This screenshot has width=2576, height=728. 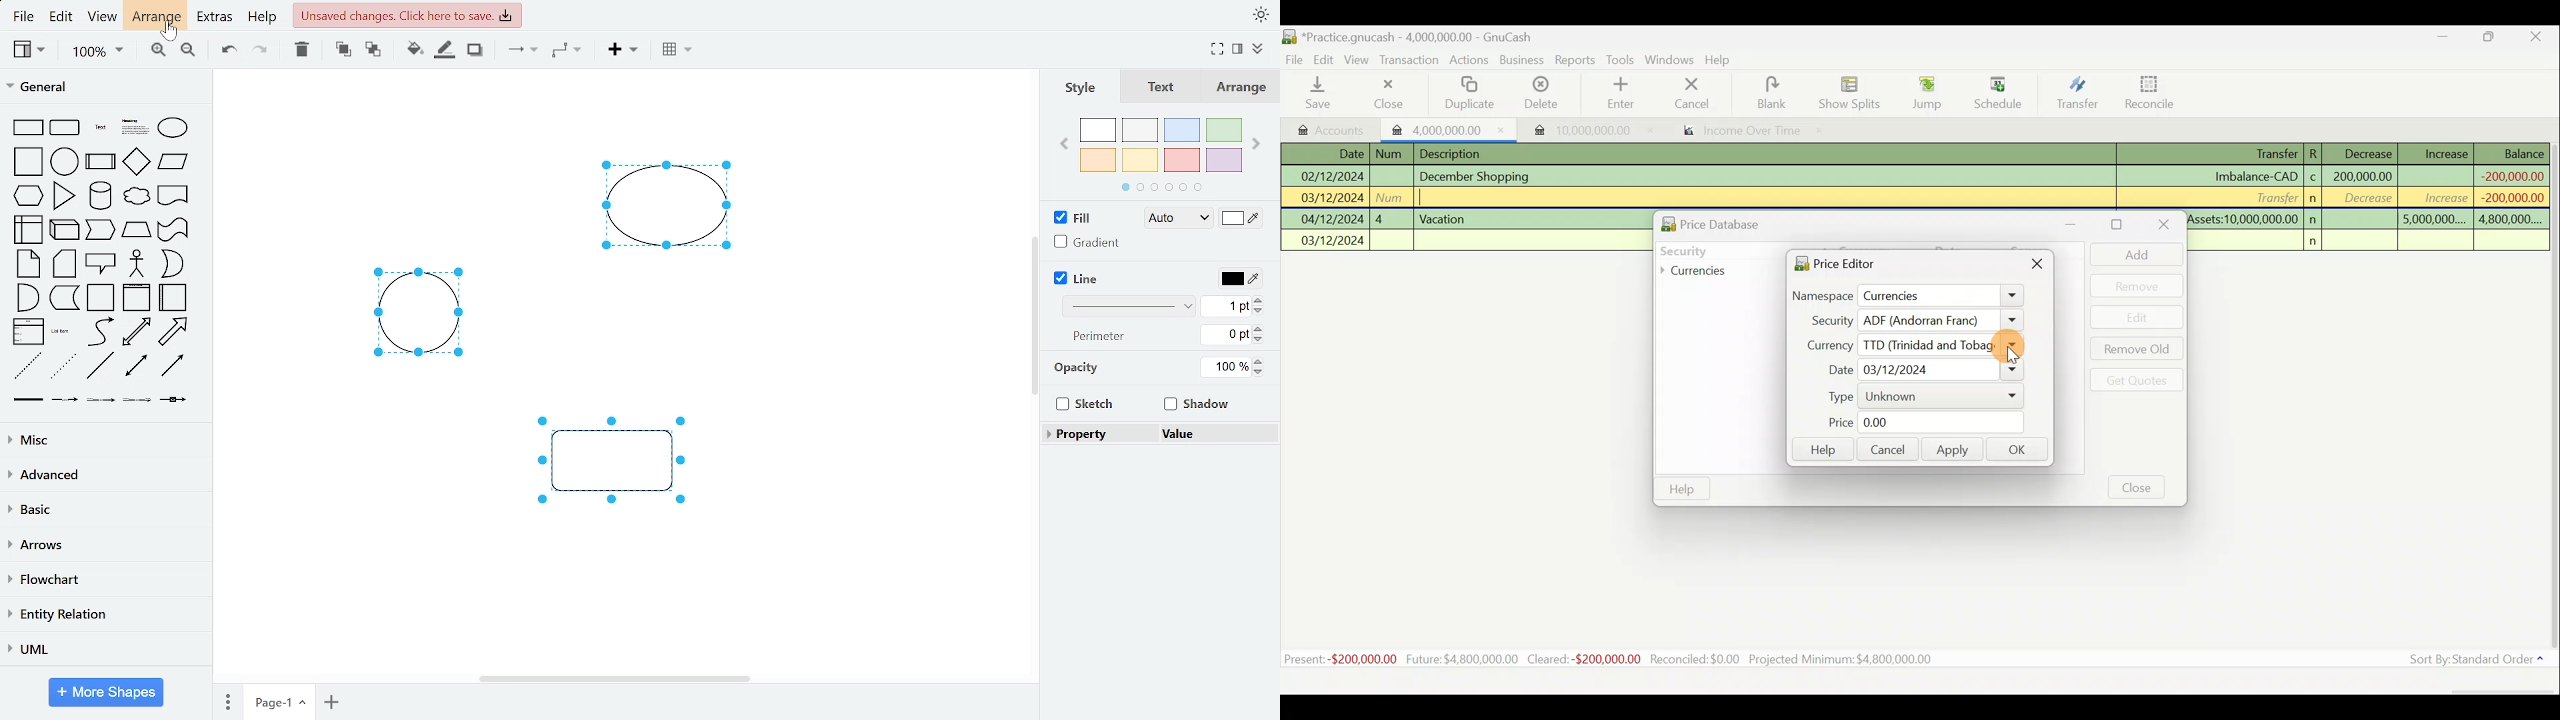 I want to click on internal storage, so click(x=31, y=229).